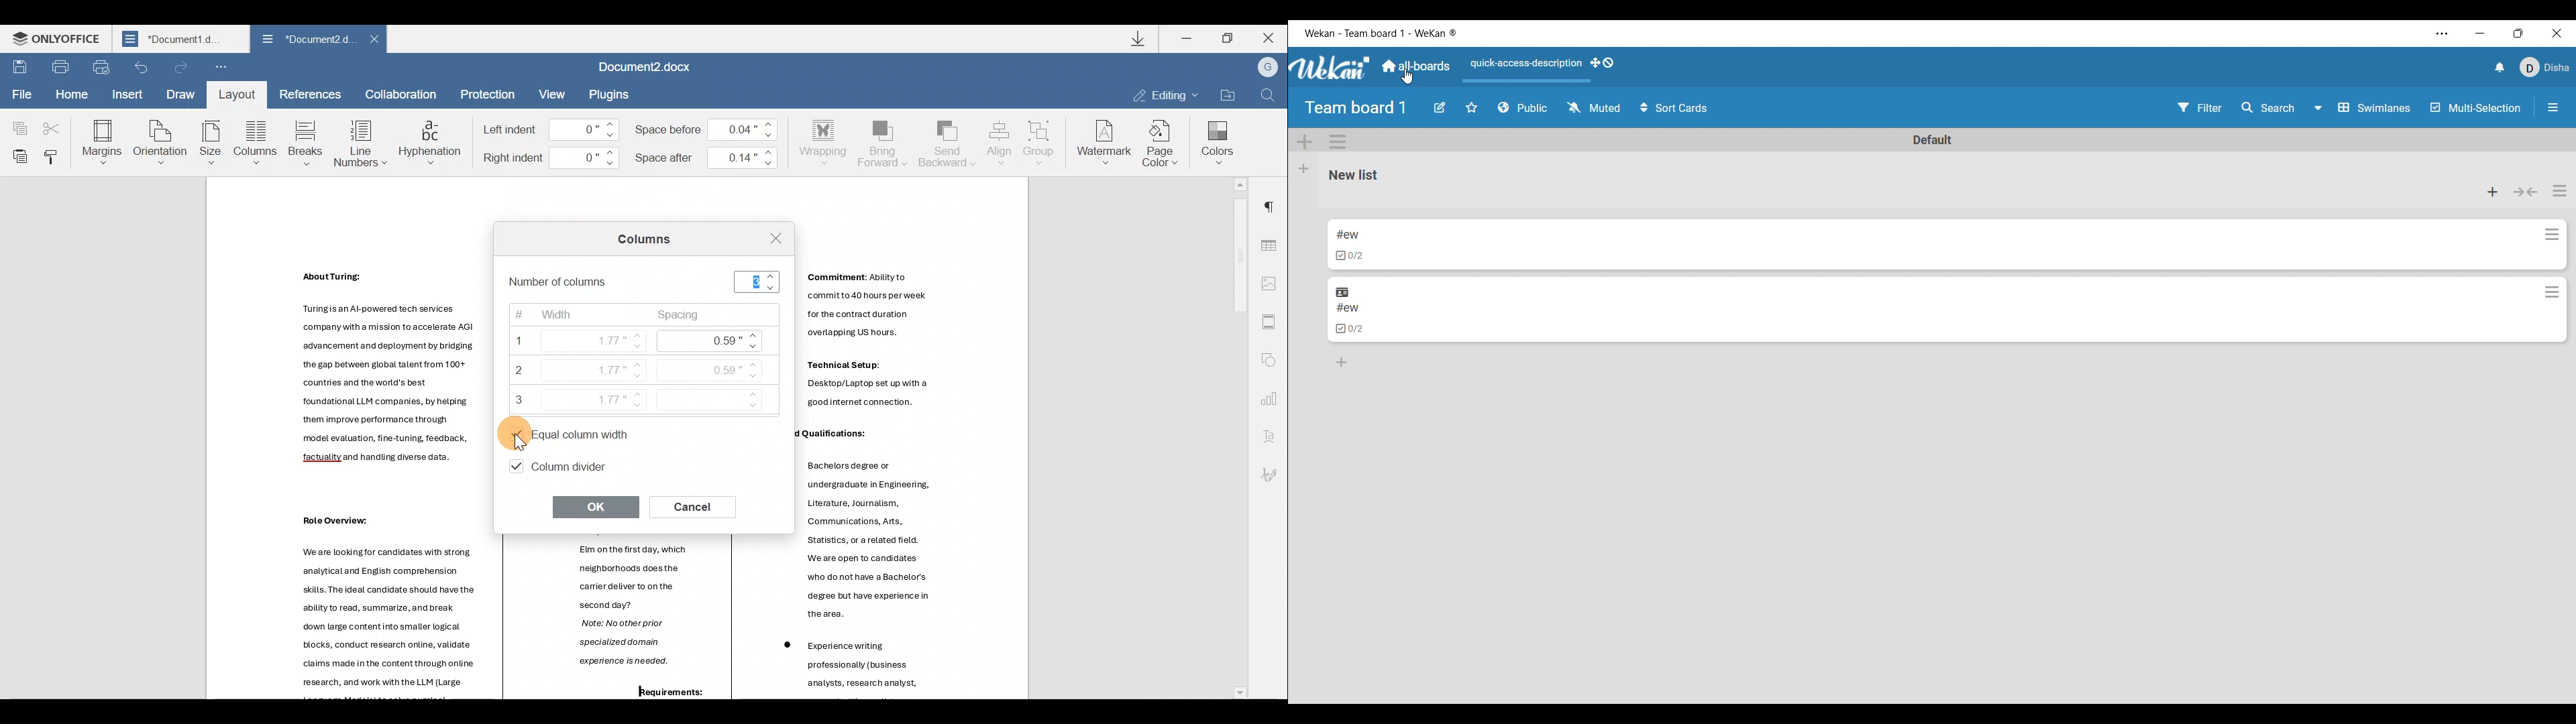  Describe the element at coordinates (570, 465) in the screenshot. I see `Column divider` at that location.